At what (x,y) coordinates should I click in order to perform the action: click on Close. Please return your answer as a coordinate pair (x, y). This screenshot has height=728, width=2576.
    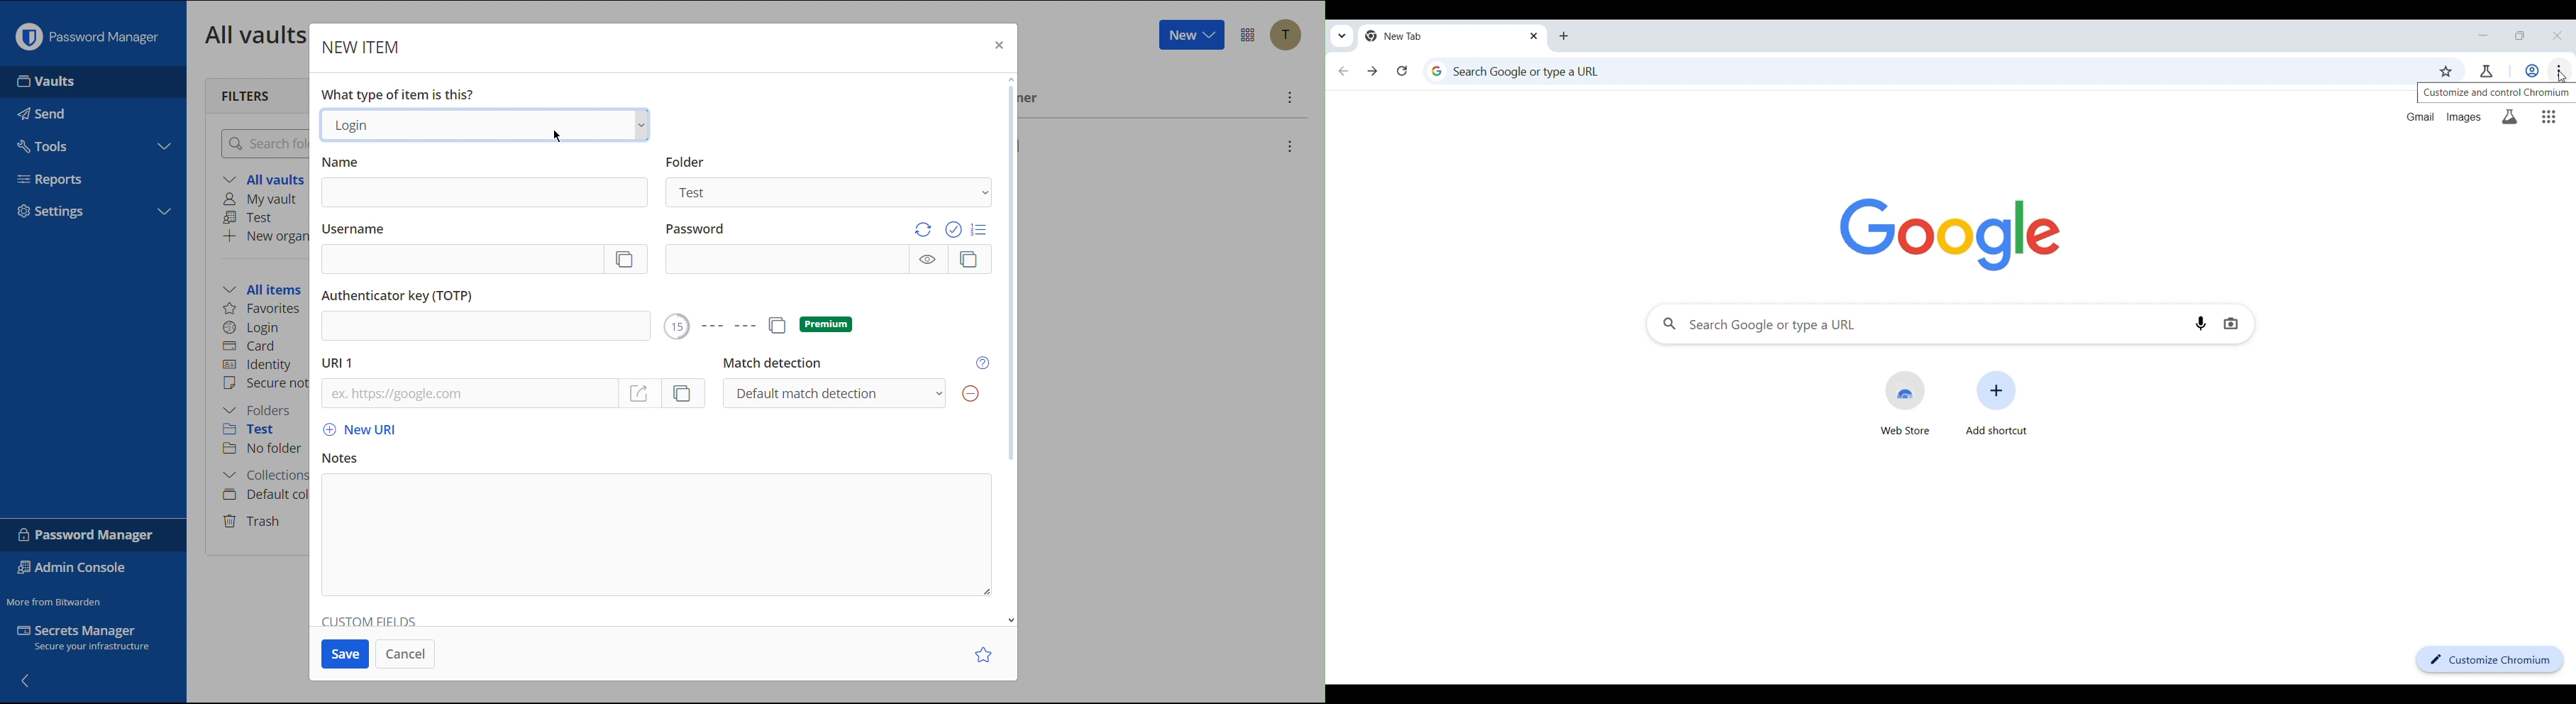
    Looking at the image, I should click on (997, 47).